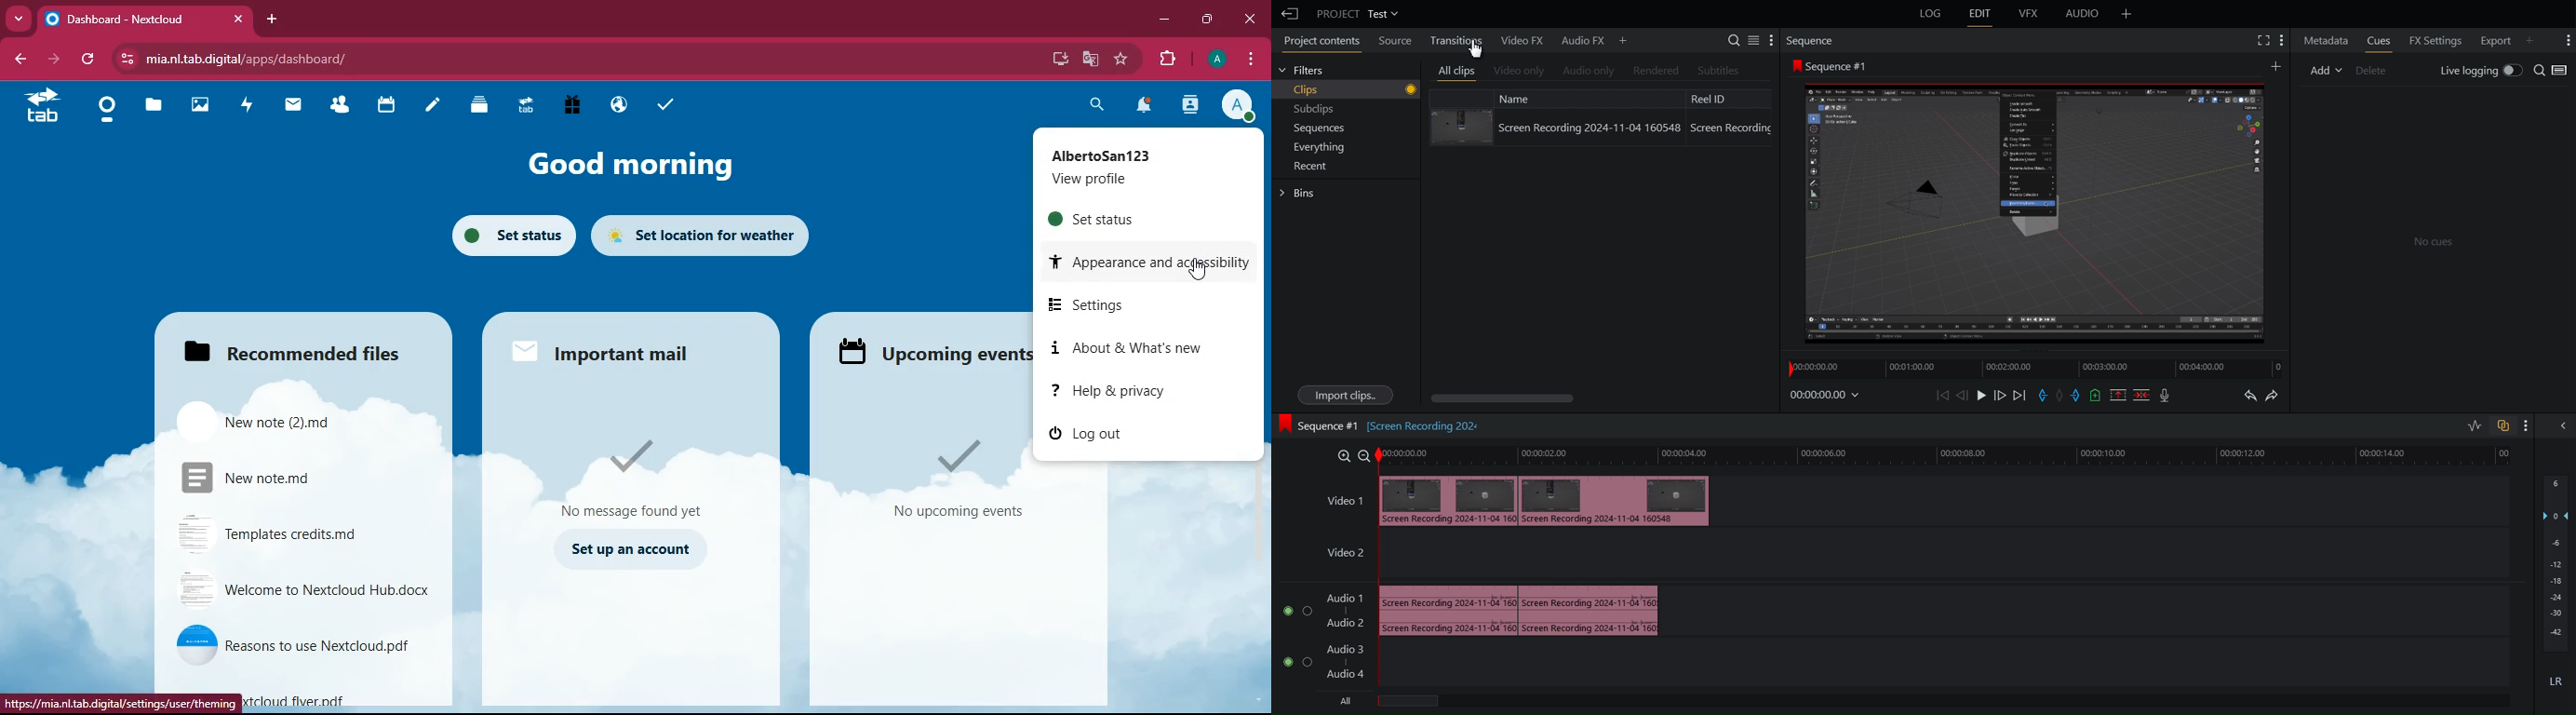 The height and width of the screenshot is (728, 2576). I want to click on Name, so click(1516, 97).